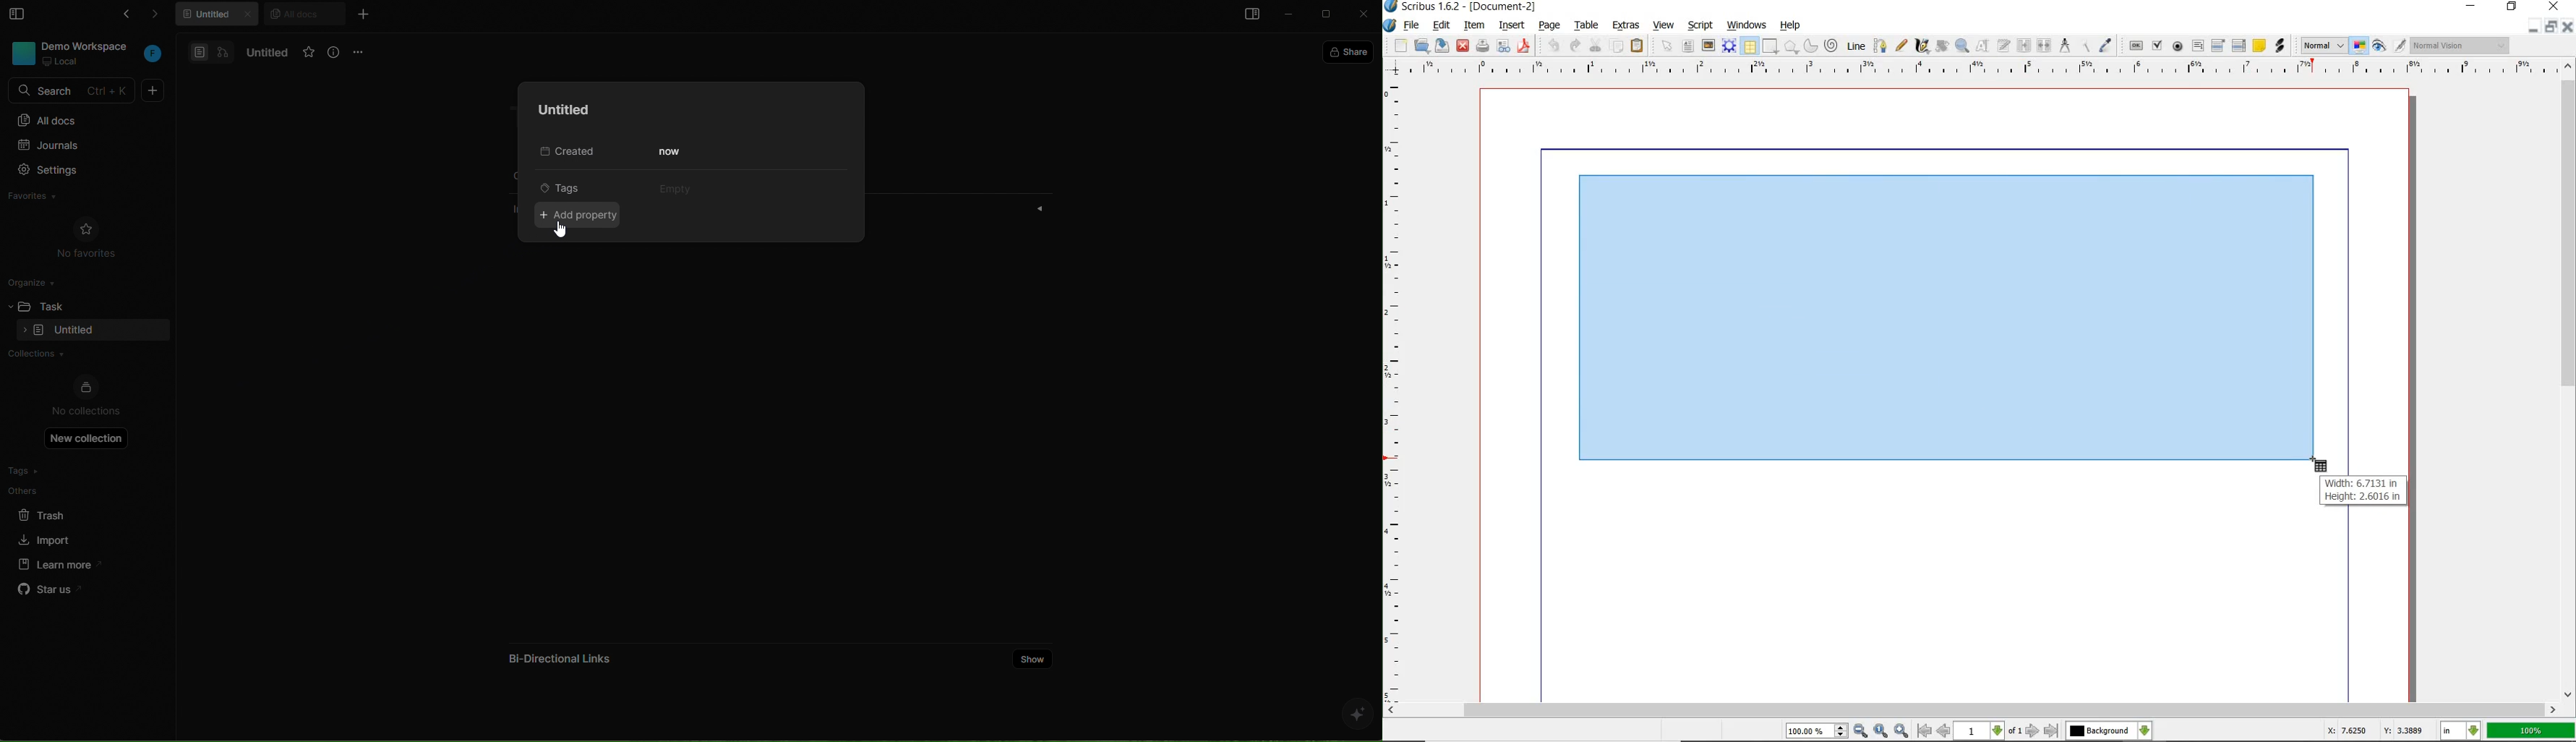  Describe the element at coordinates (2105, 45) in the screenshot. I see `eye dropper` at that location.